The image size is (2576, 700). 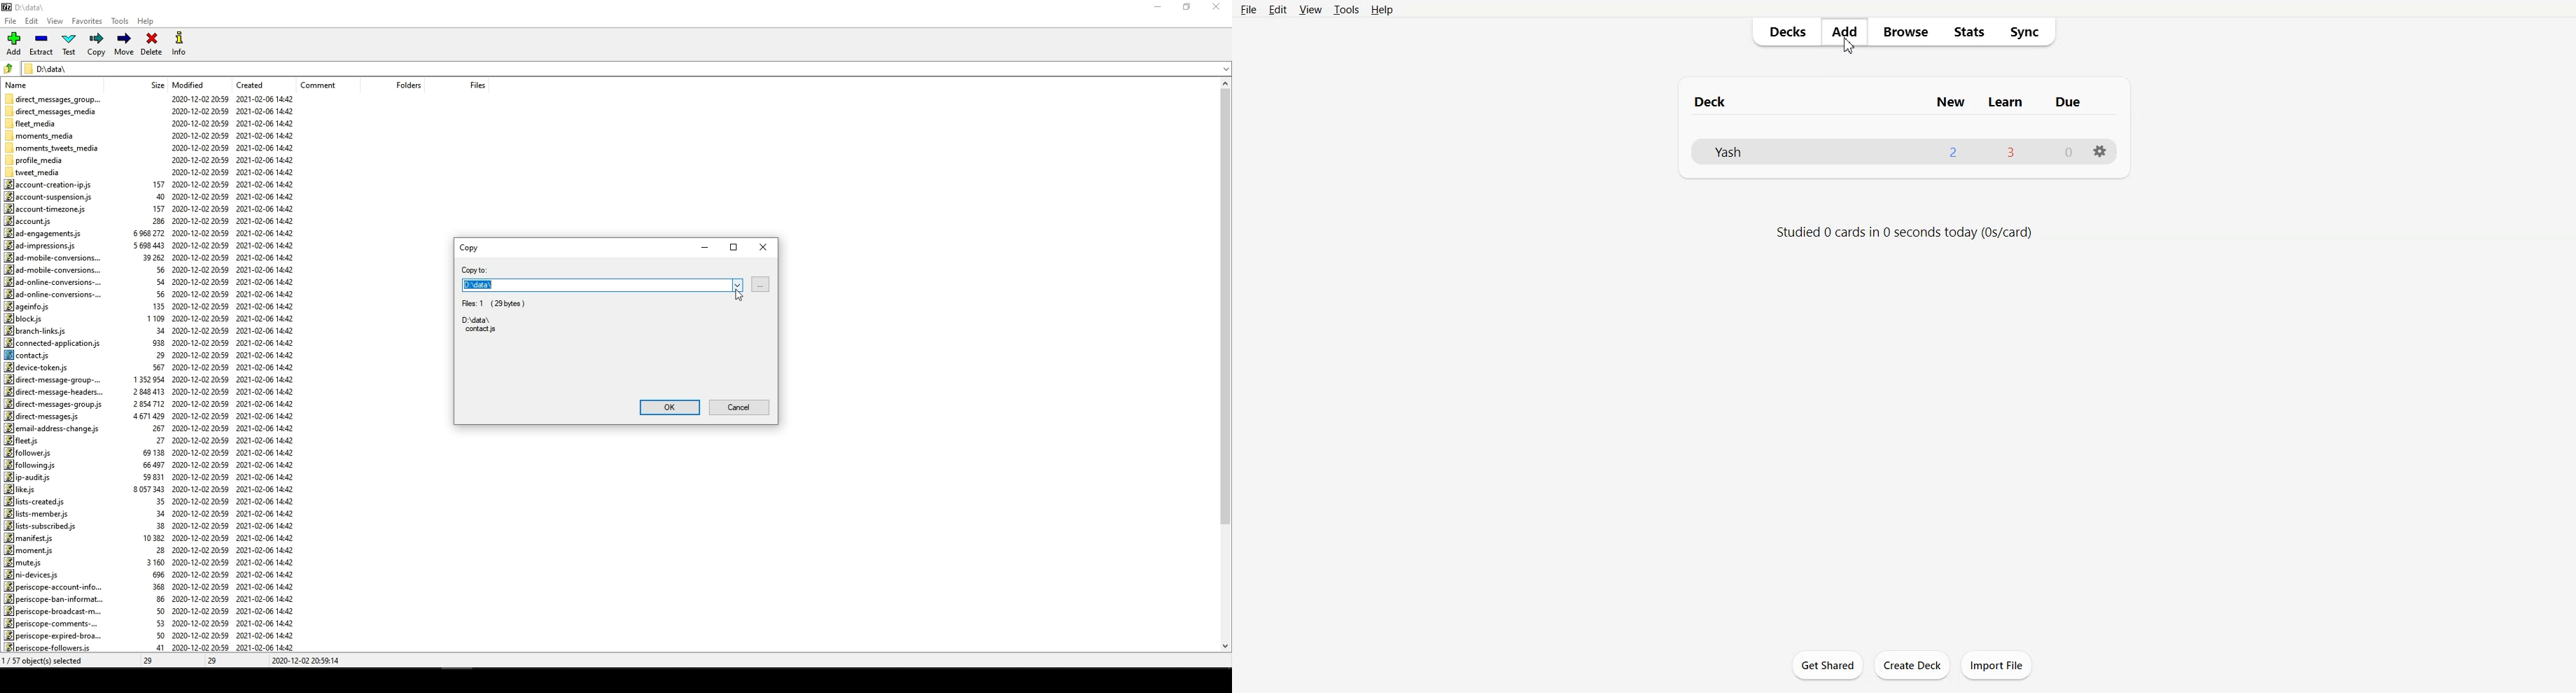 I want to click on branch-links.js, so click(x=38, y=330).